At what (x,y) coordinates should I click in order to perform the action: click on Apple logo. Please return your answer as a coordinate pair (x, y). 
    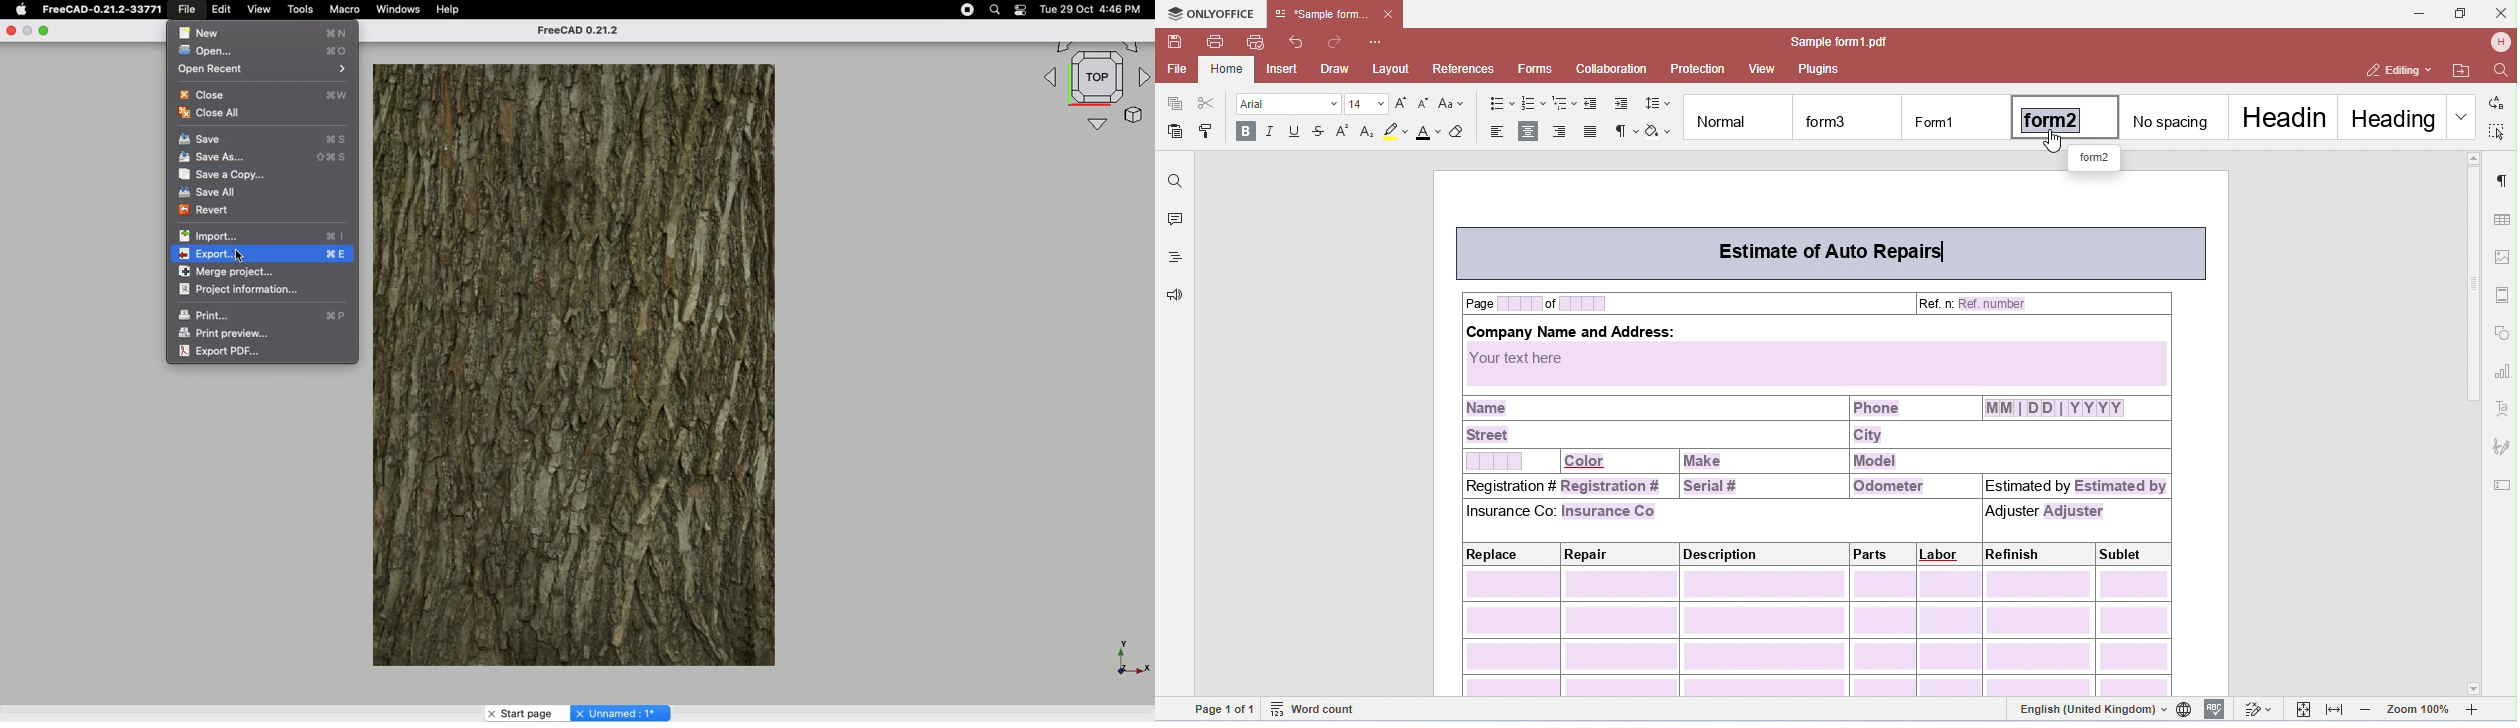
    Looking at the image, I should click on (20, 10).